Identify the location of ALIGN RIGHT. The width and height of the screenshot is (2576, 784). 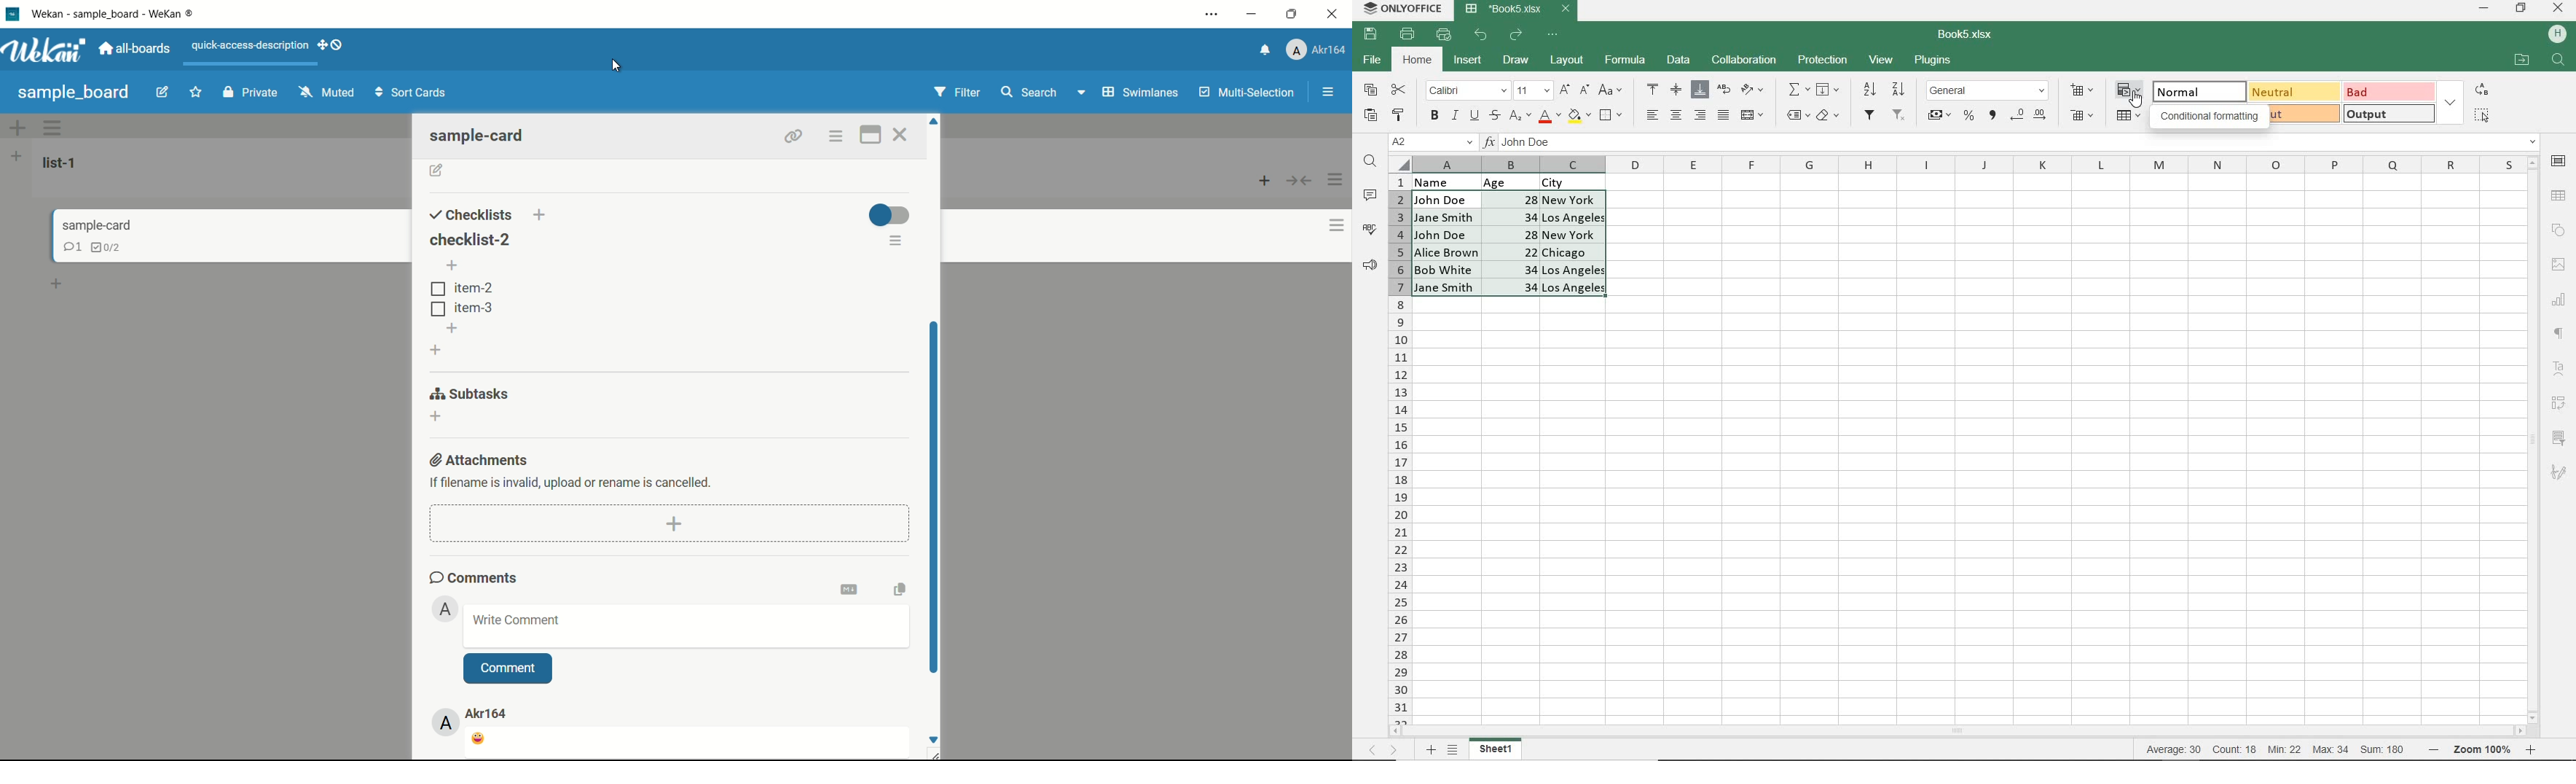
(1700, 114).